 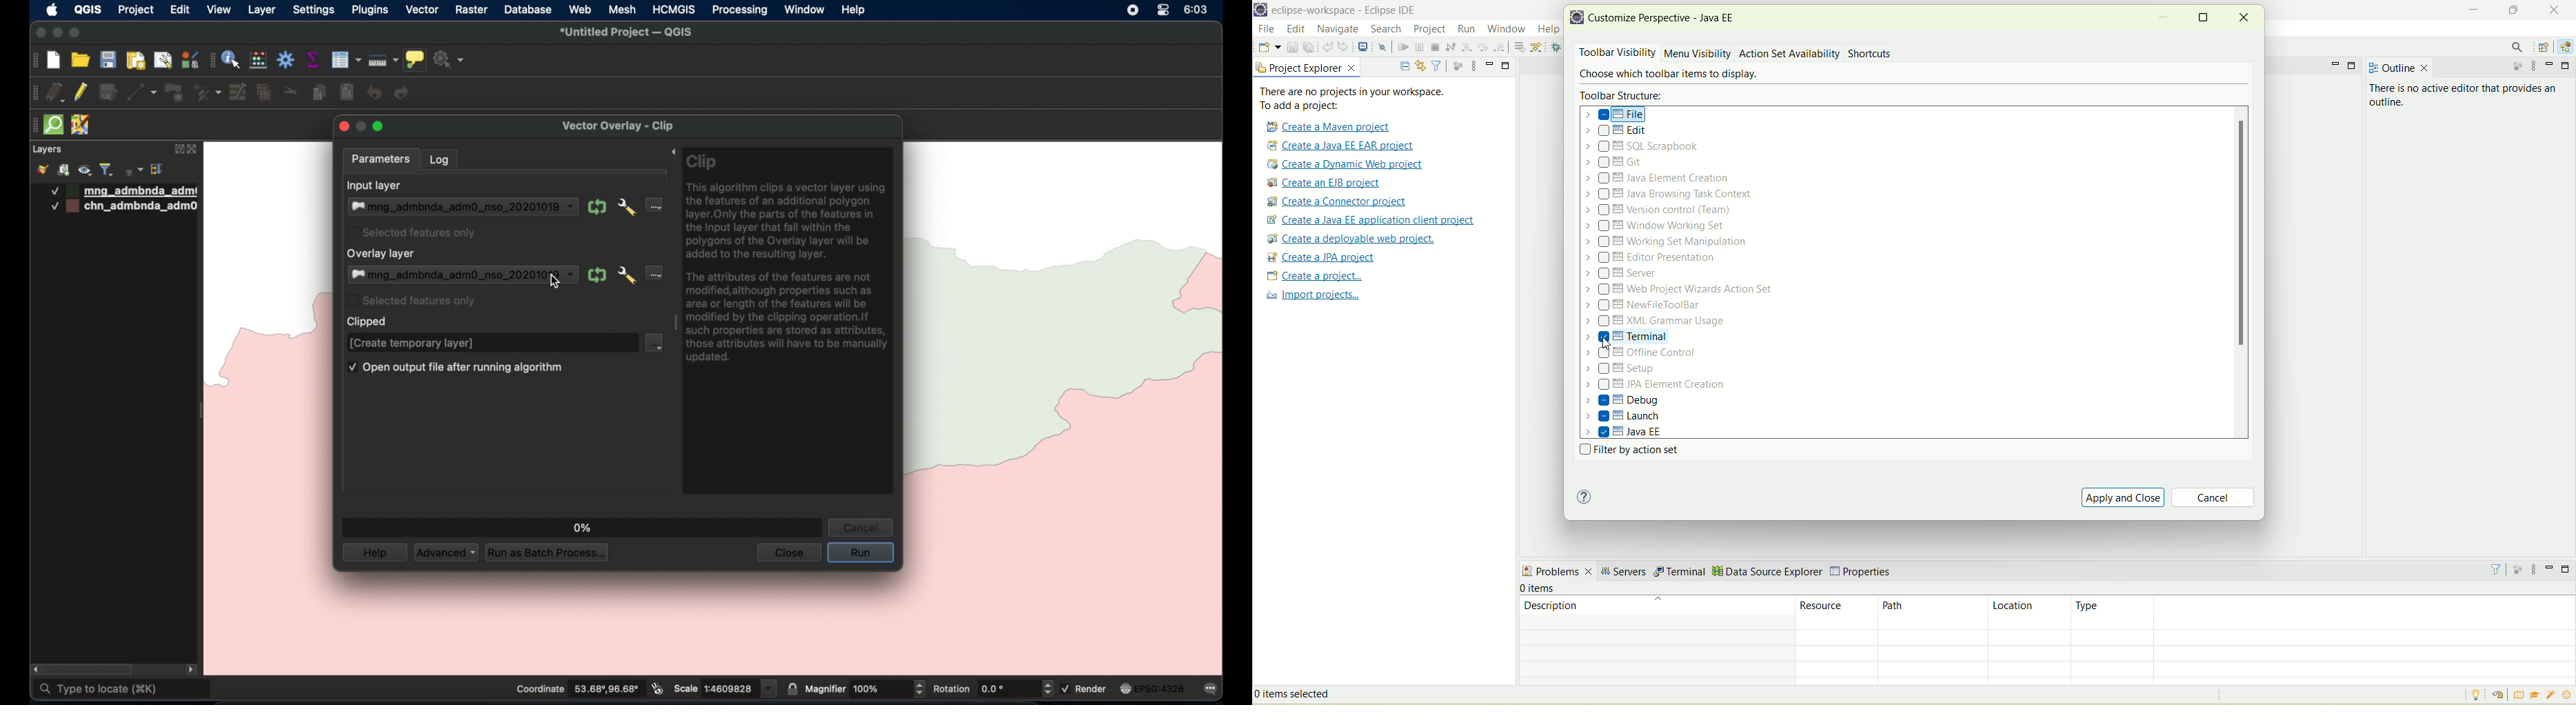 I want to click on window working set, so click(x=1657, y=226).